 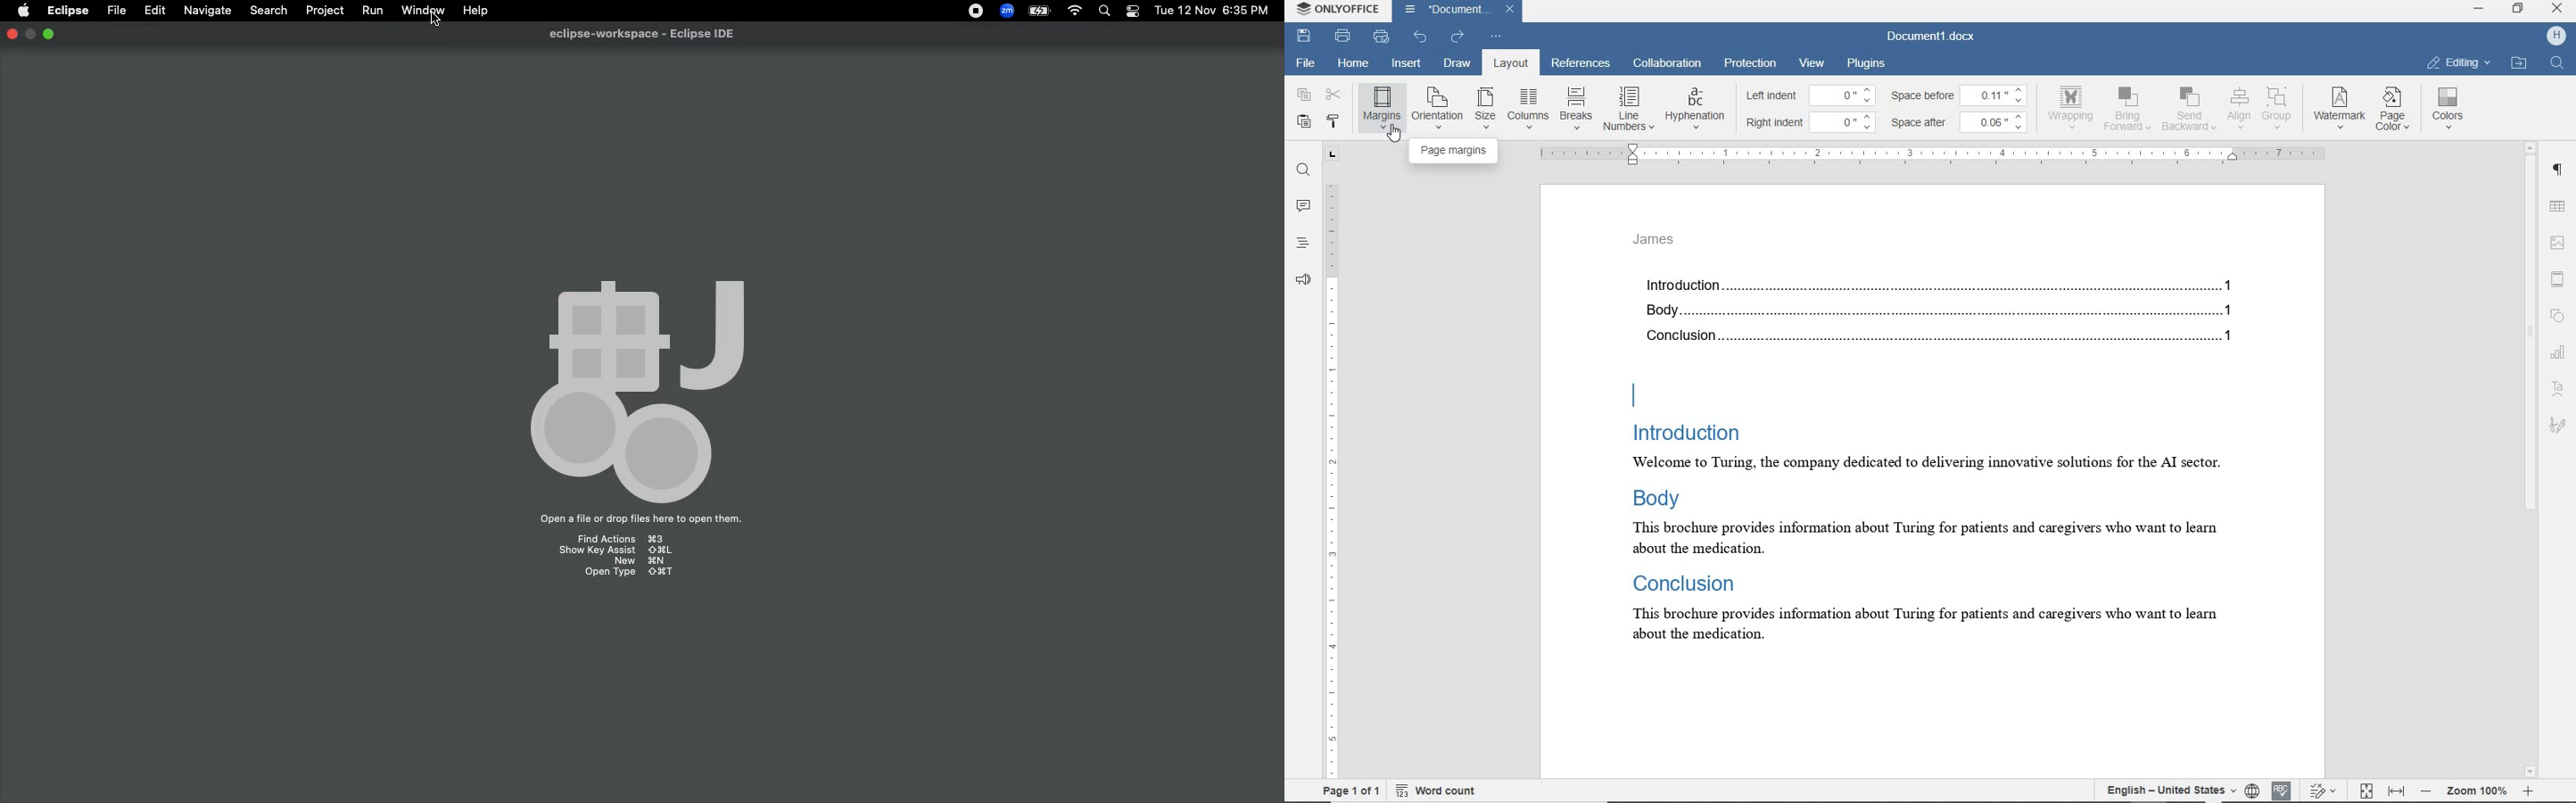 I want to click on bring forward, so click(x=2129, y=112).